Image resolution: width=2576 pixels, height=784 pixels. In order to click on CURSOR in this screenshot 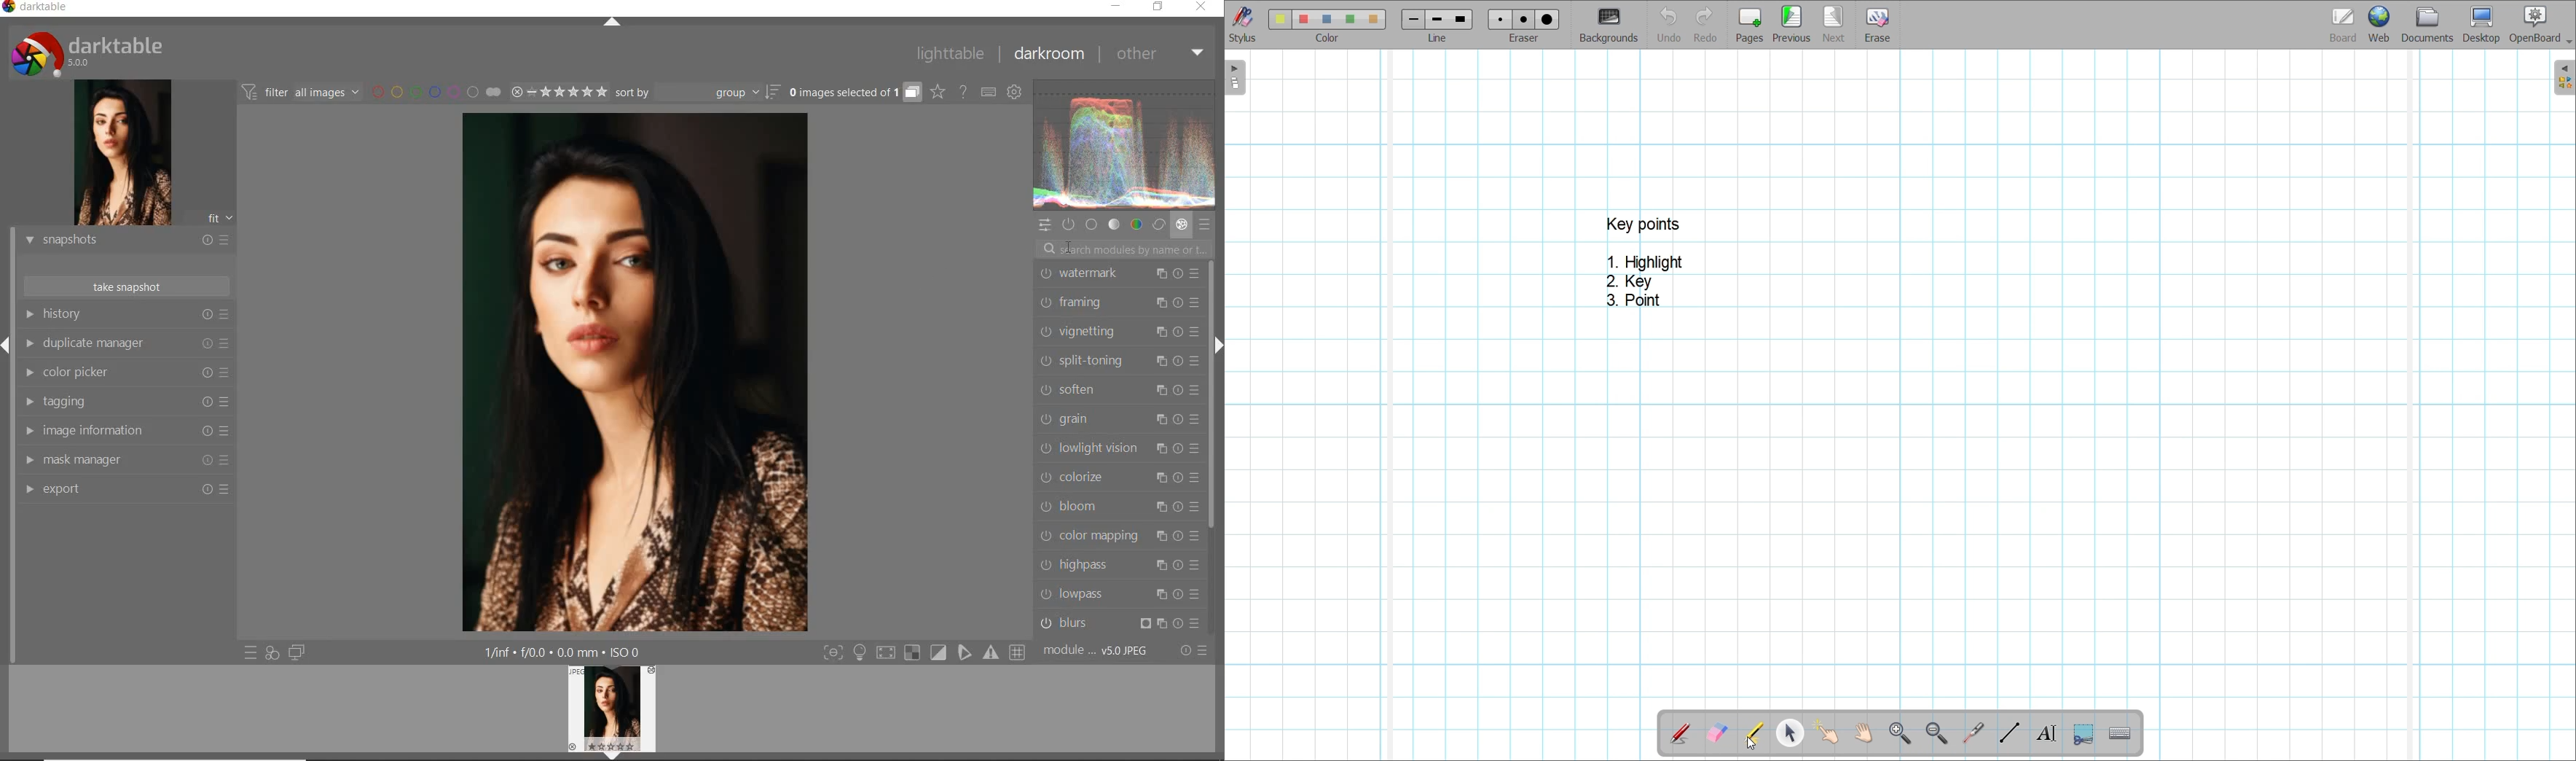, I will do `click(1073, 249)`.